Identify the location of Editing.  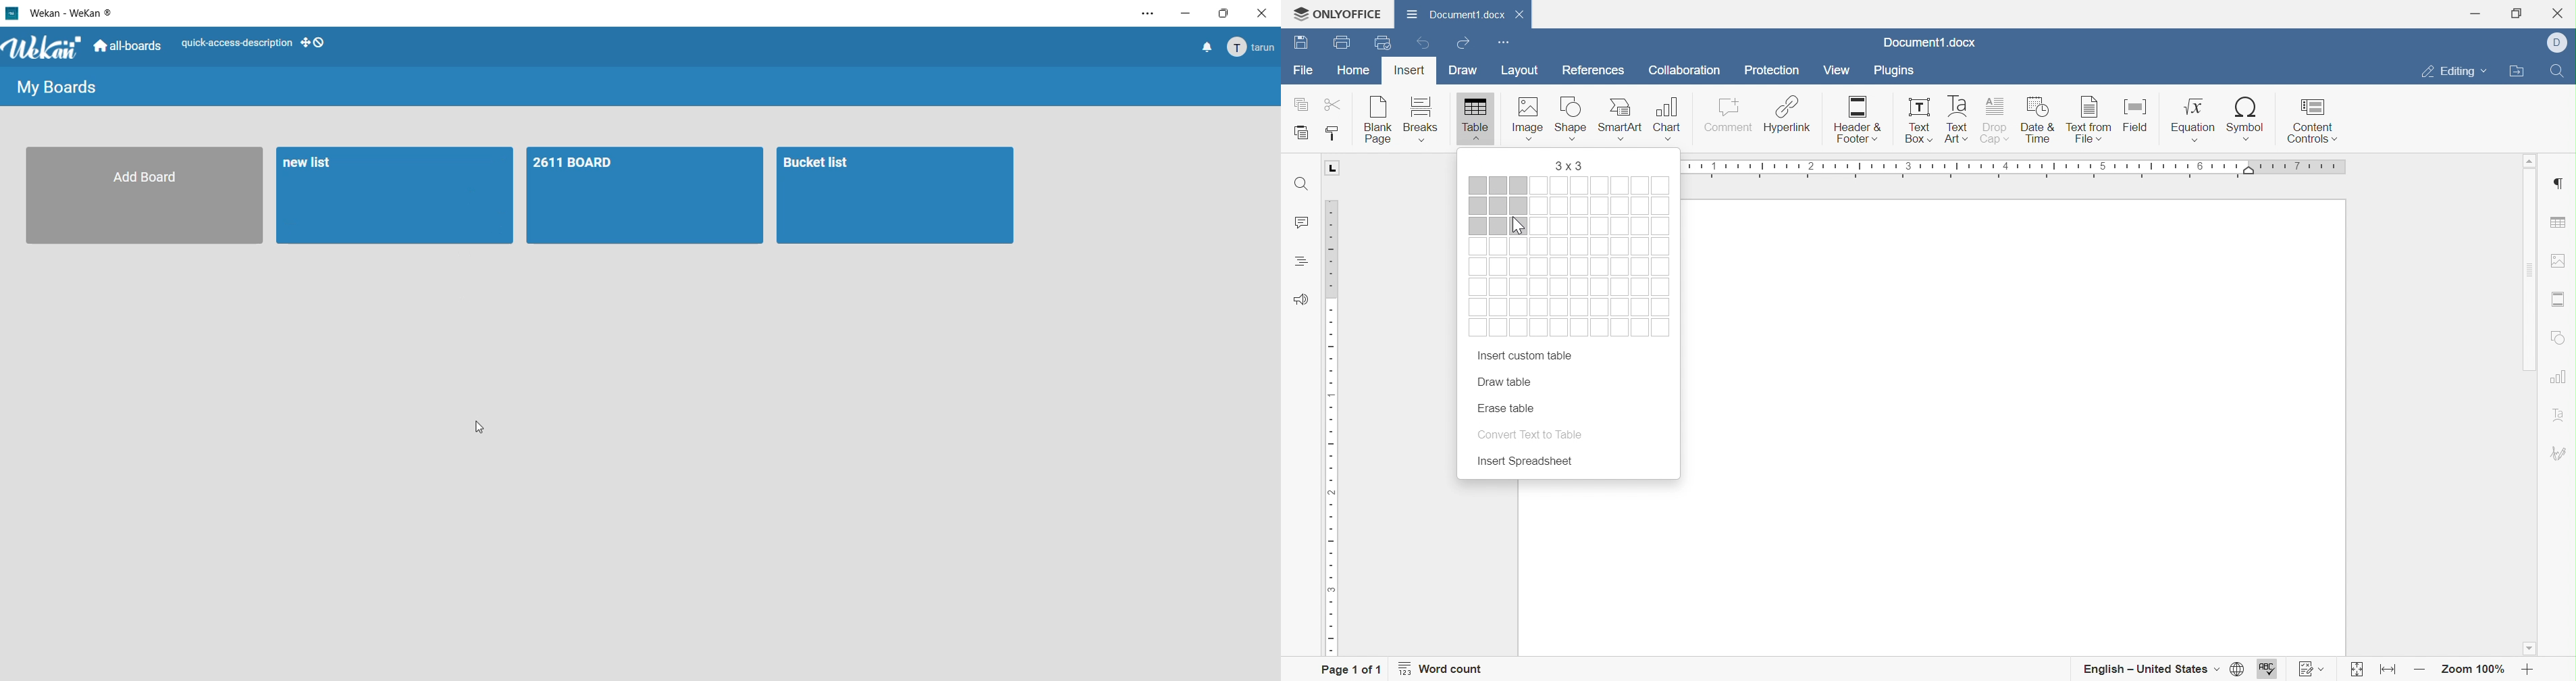
(2452, 72).